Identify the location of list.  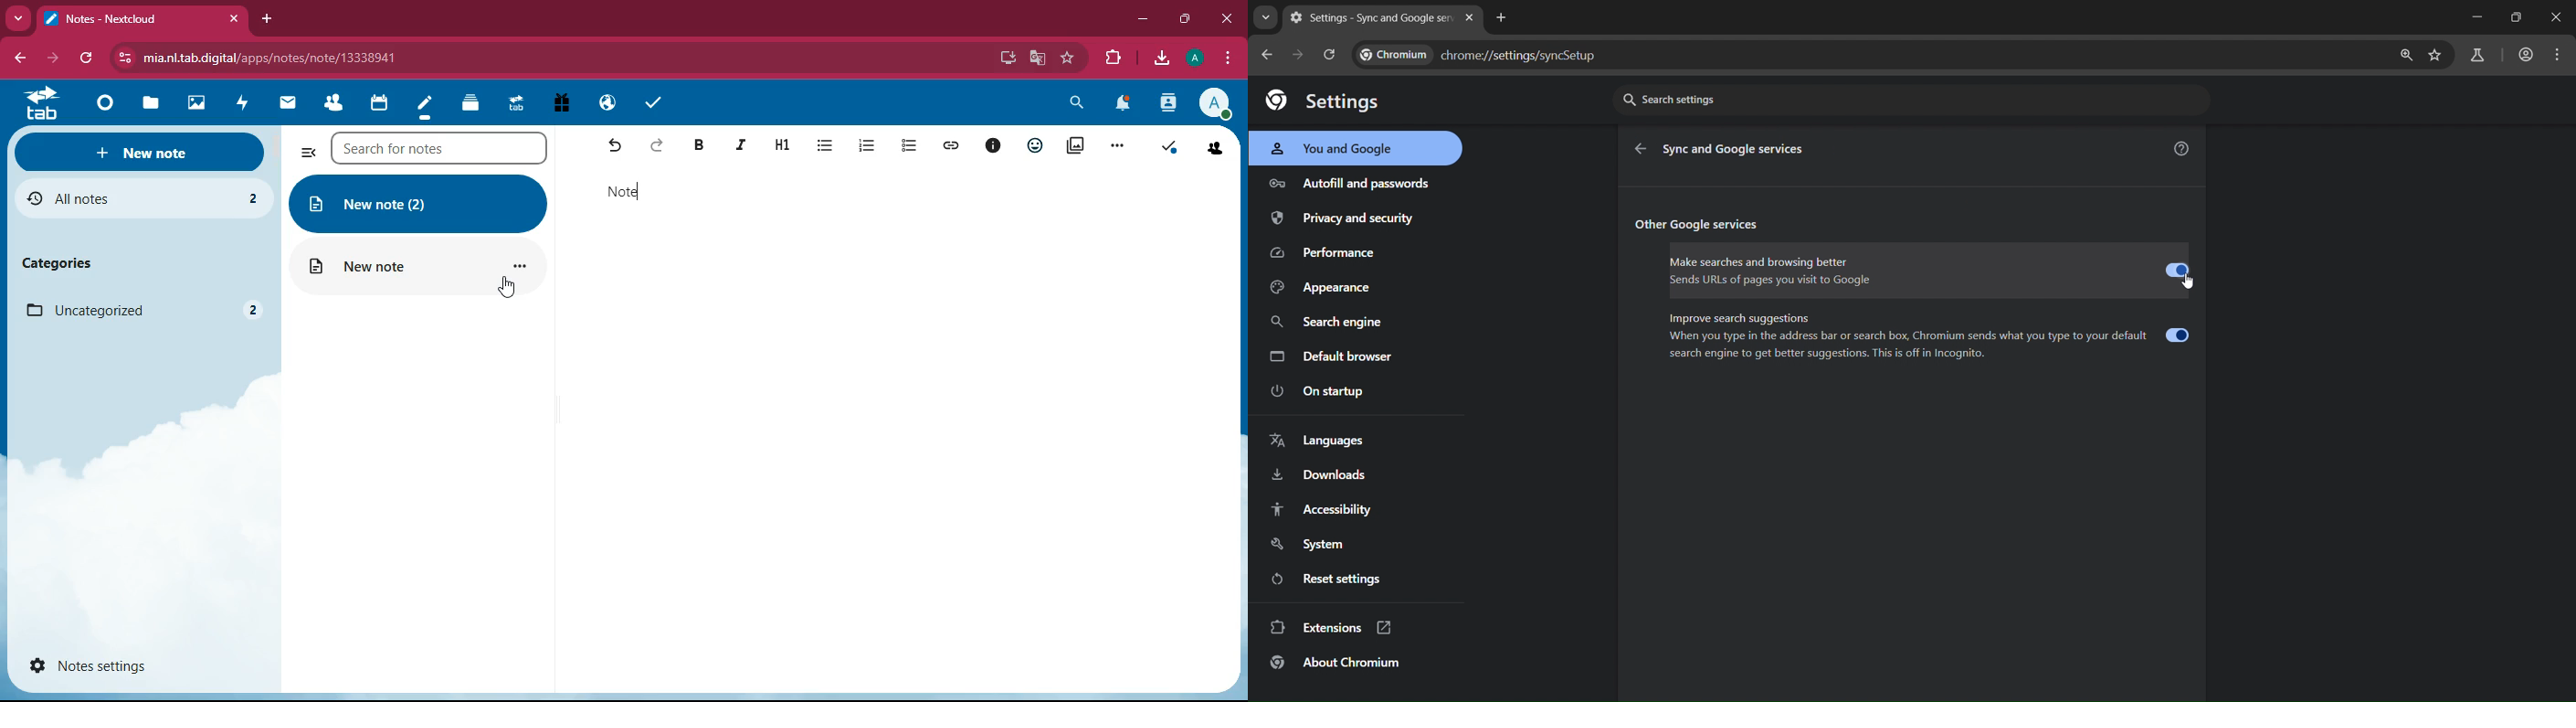
(829, 147).